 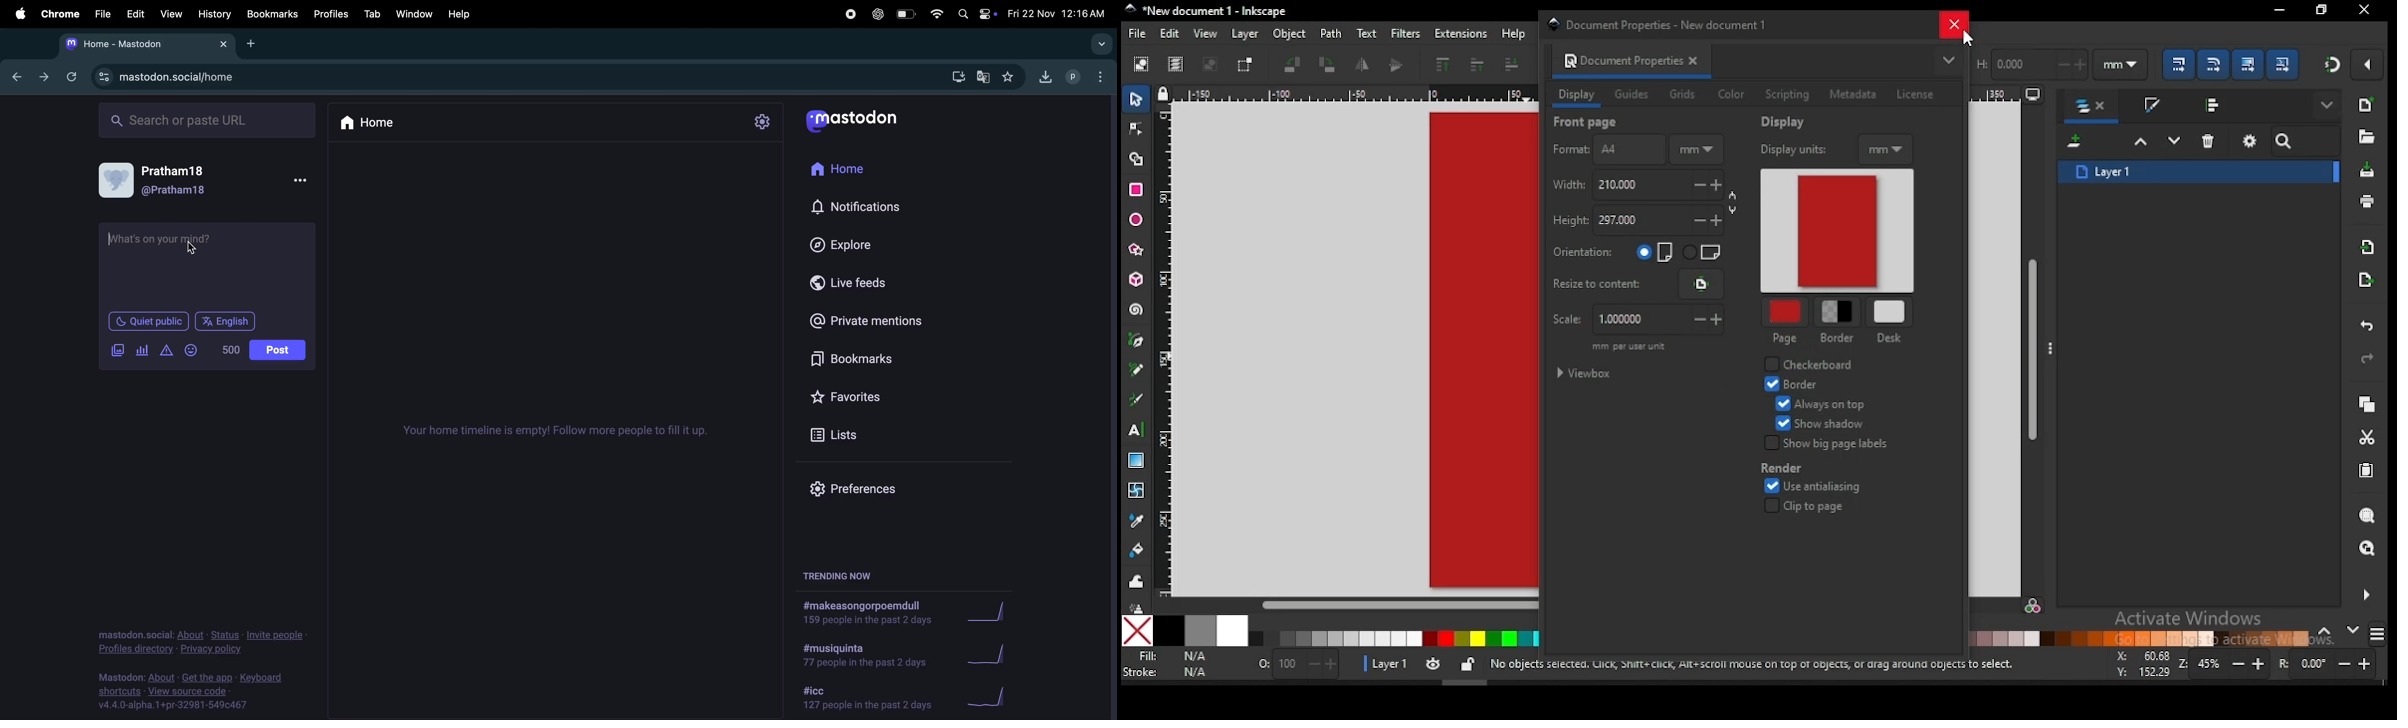 I want to click on activate windows, so click(x=2186, y=620).